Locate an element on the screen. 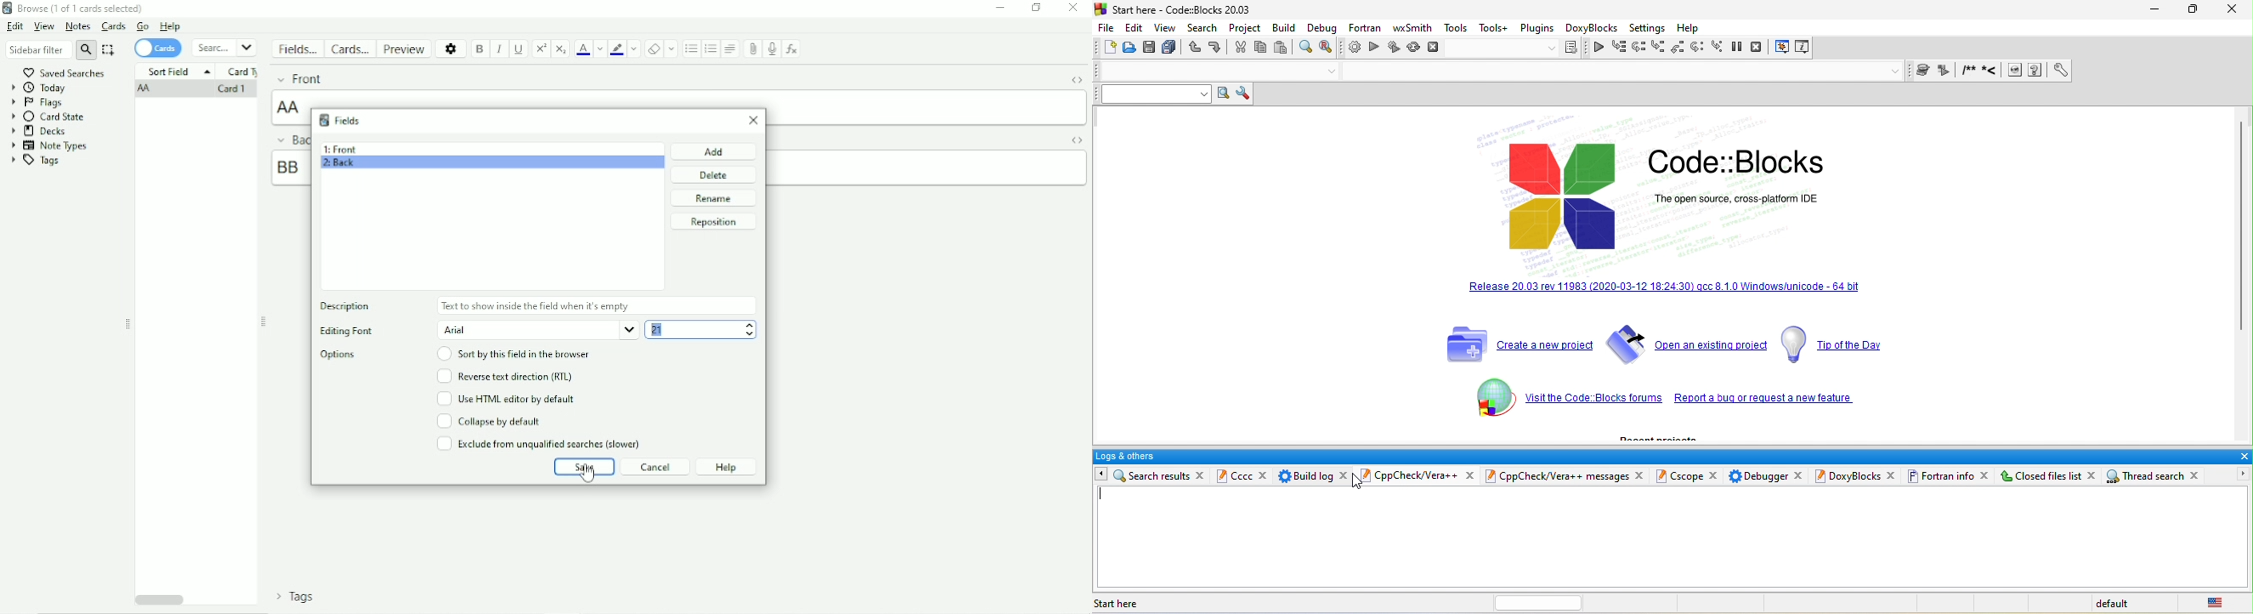  back is located at coordinates (1133, 475).